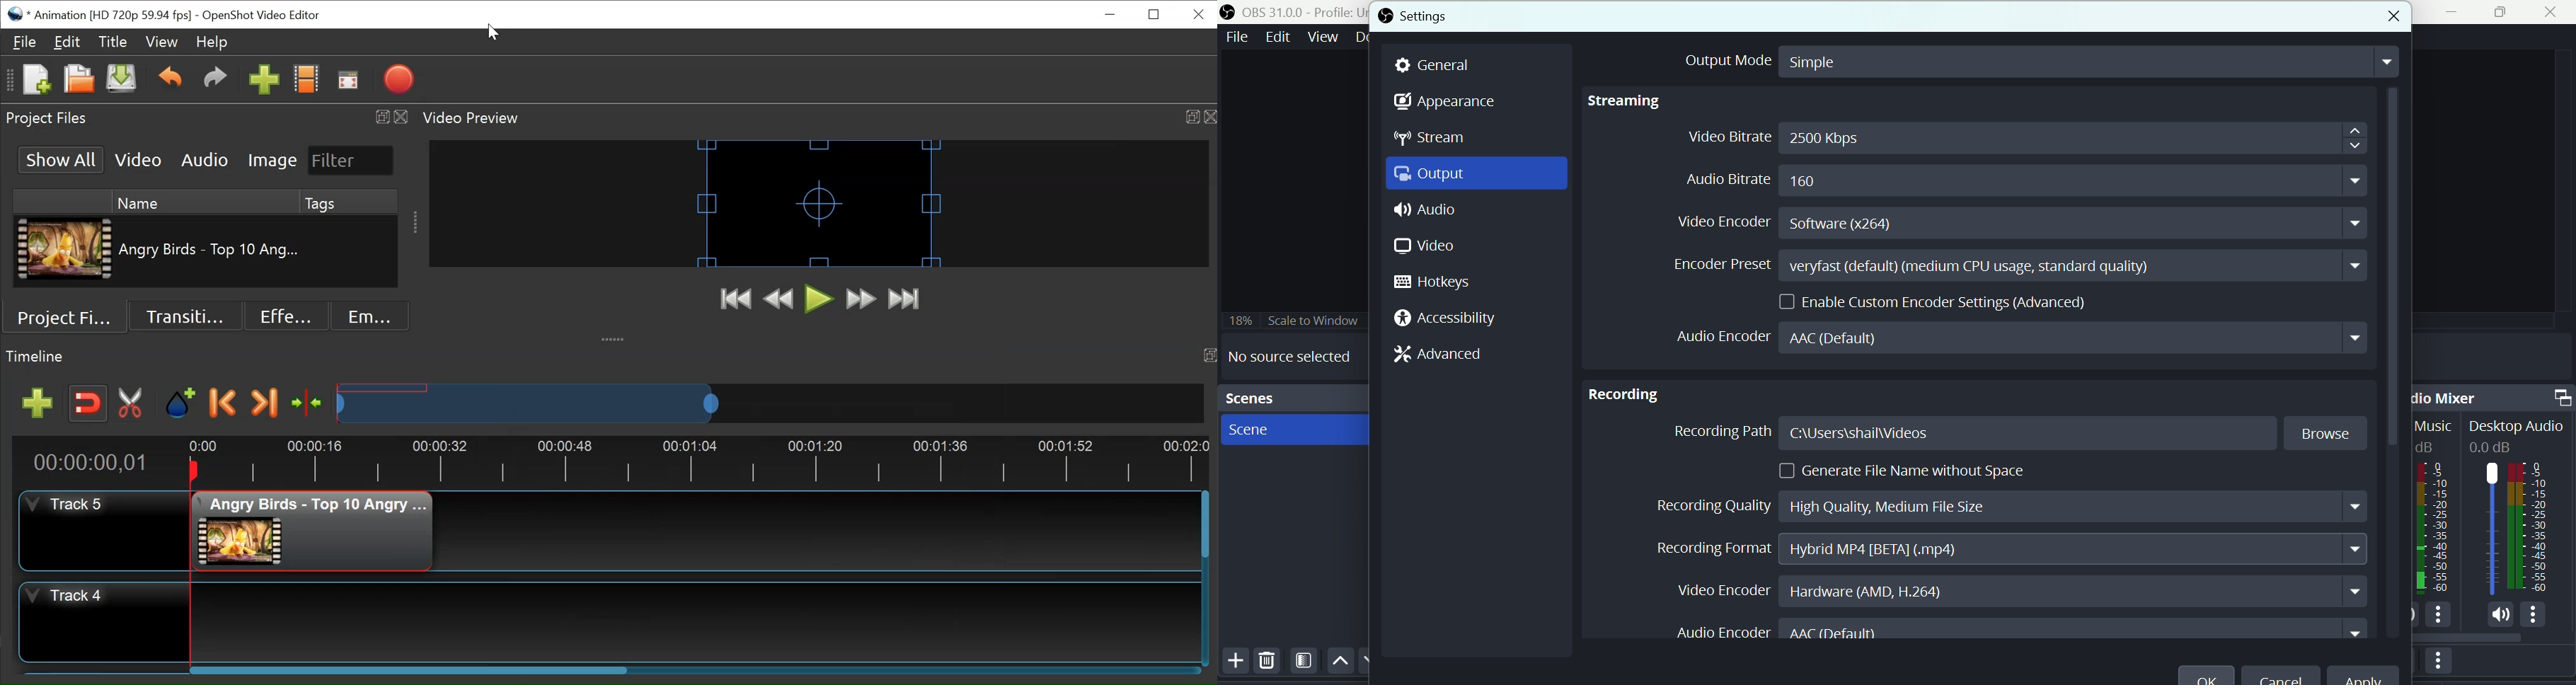  Describe the element at coordinates (2037, 60) in the screenshot. I see `output mode` at that location.